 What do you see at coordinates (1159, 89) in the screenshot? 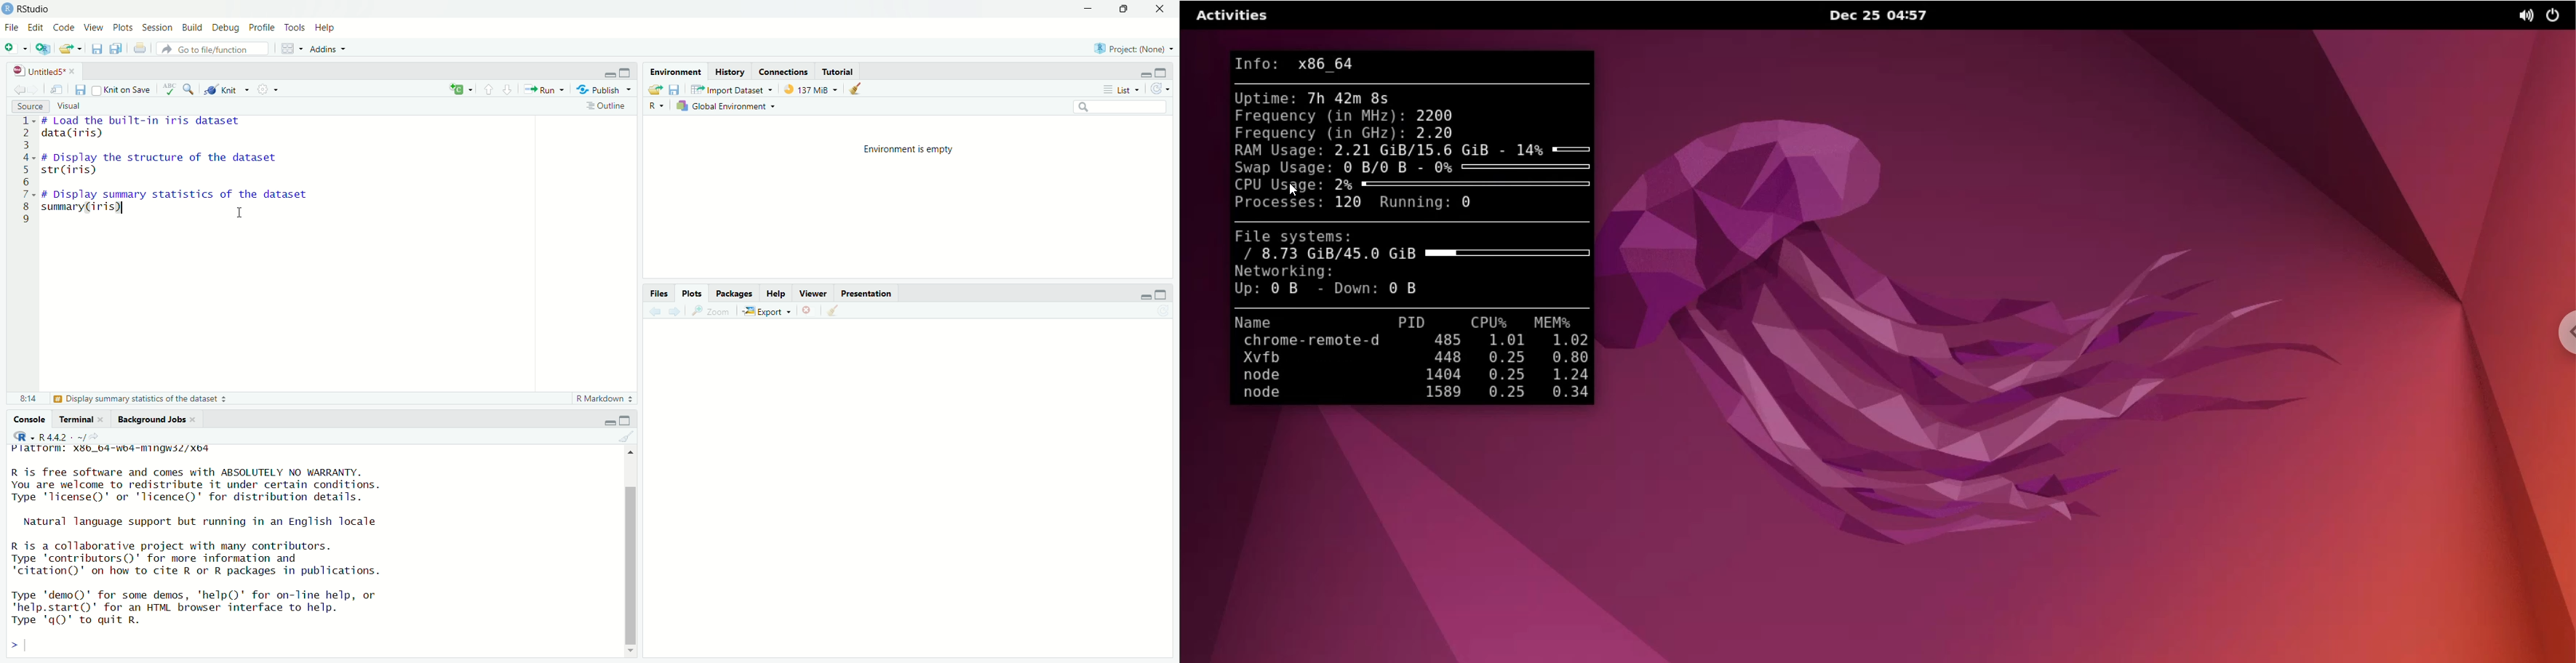
I see `Refresh` at bounding box center [1159, 89].